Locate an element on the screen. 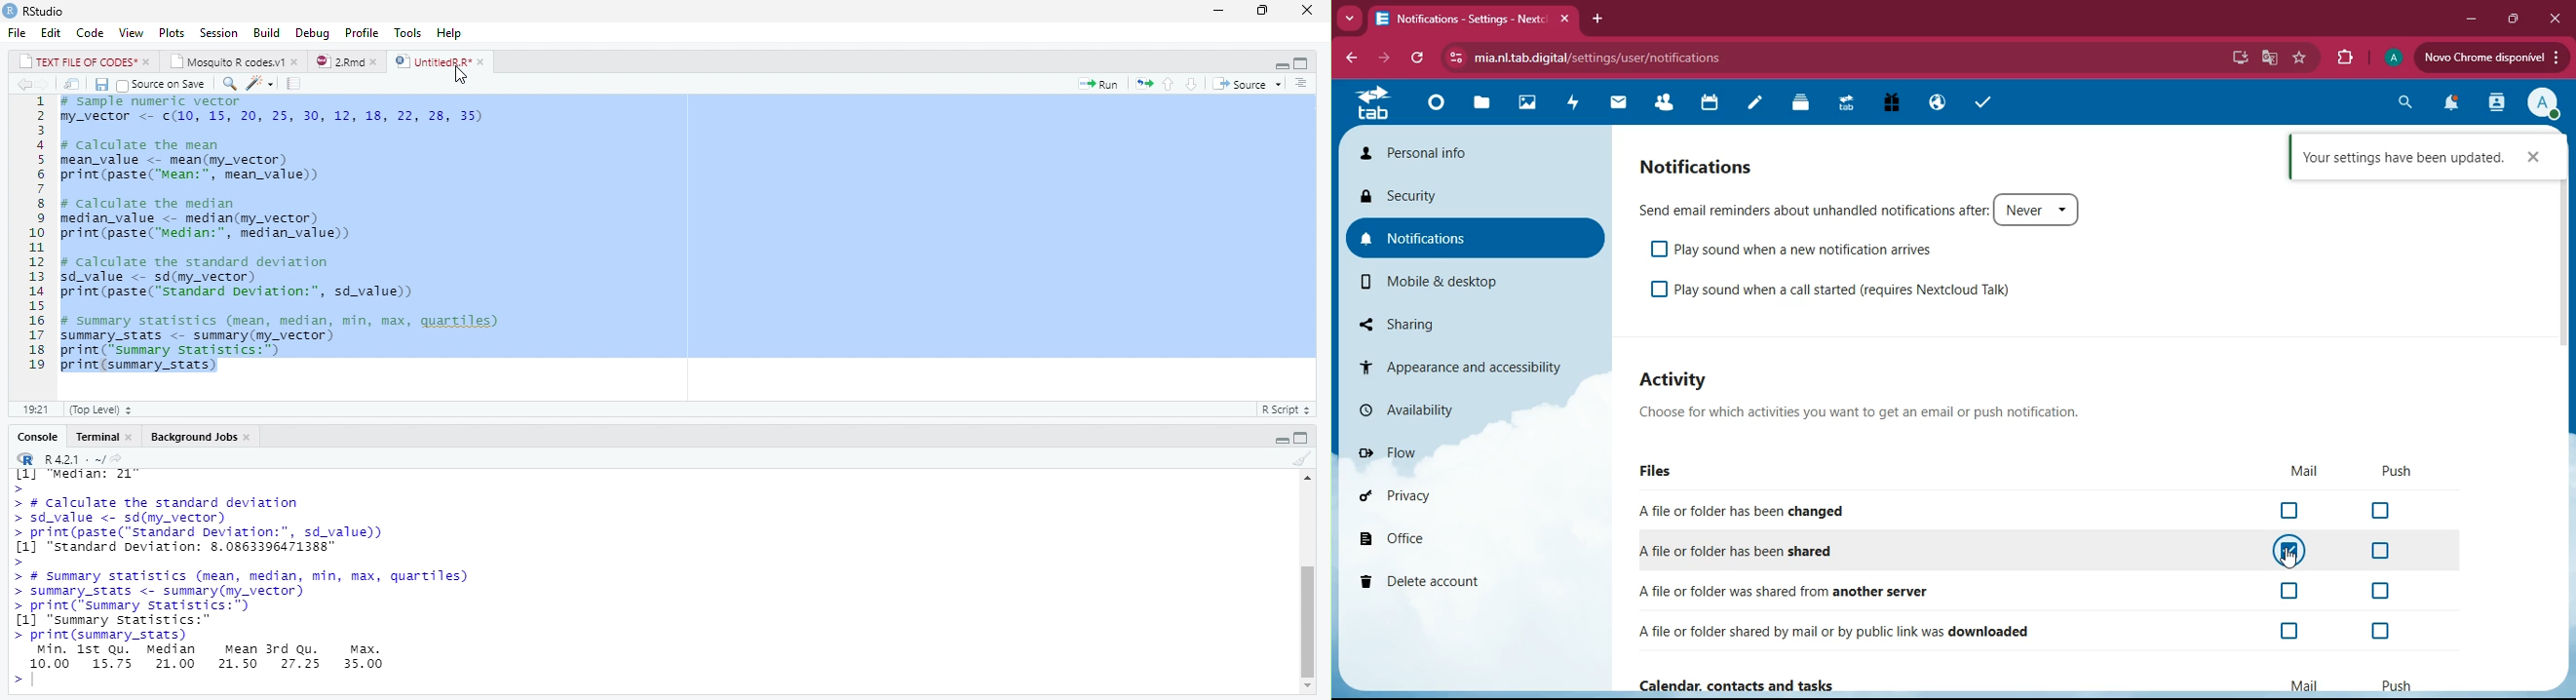 The height and width of the screenshot is (700, 2576). show document outline is located at coordinates (1302, 84).